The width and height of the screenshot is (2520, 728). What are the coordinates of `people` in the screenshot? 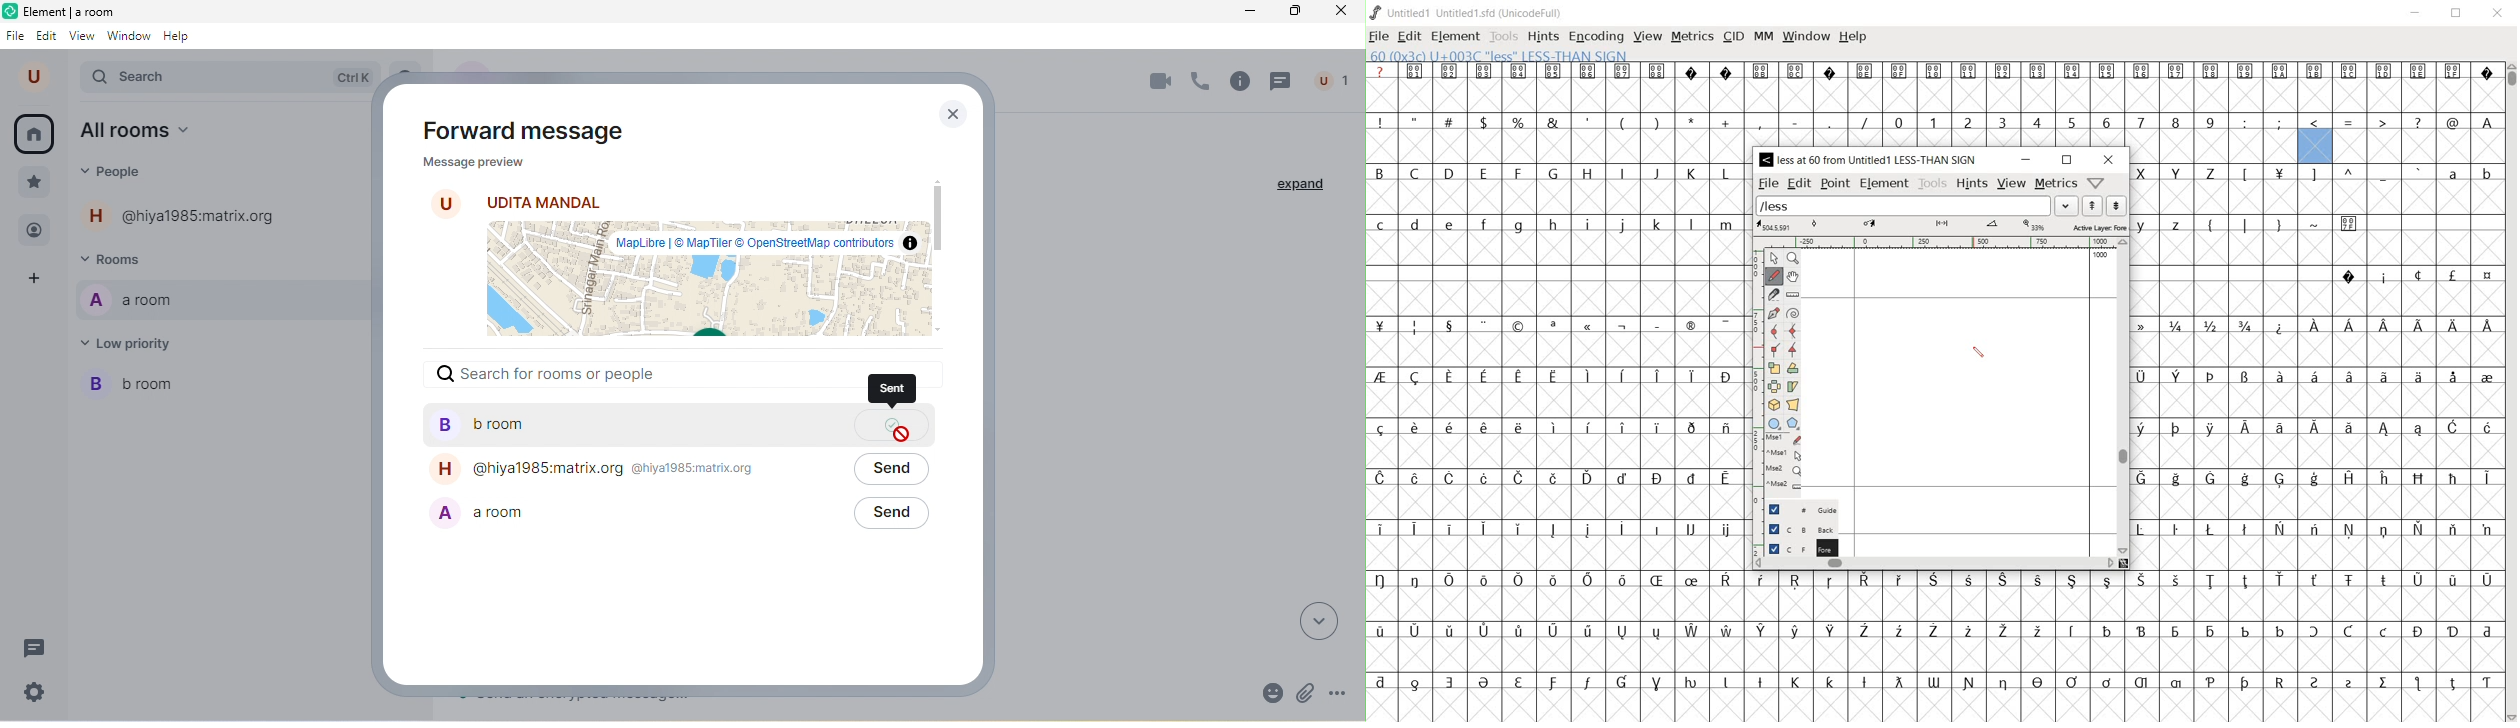 It's located at (35, 234).